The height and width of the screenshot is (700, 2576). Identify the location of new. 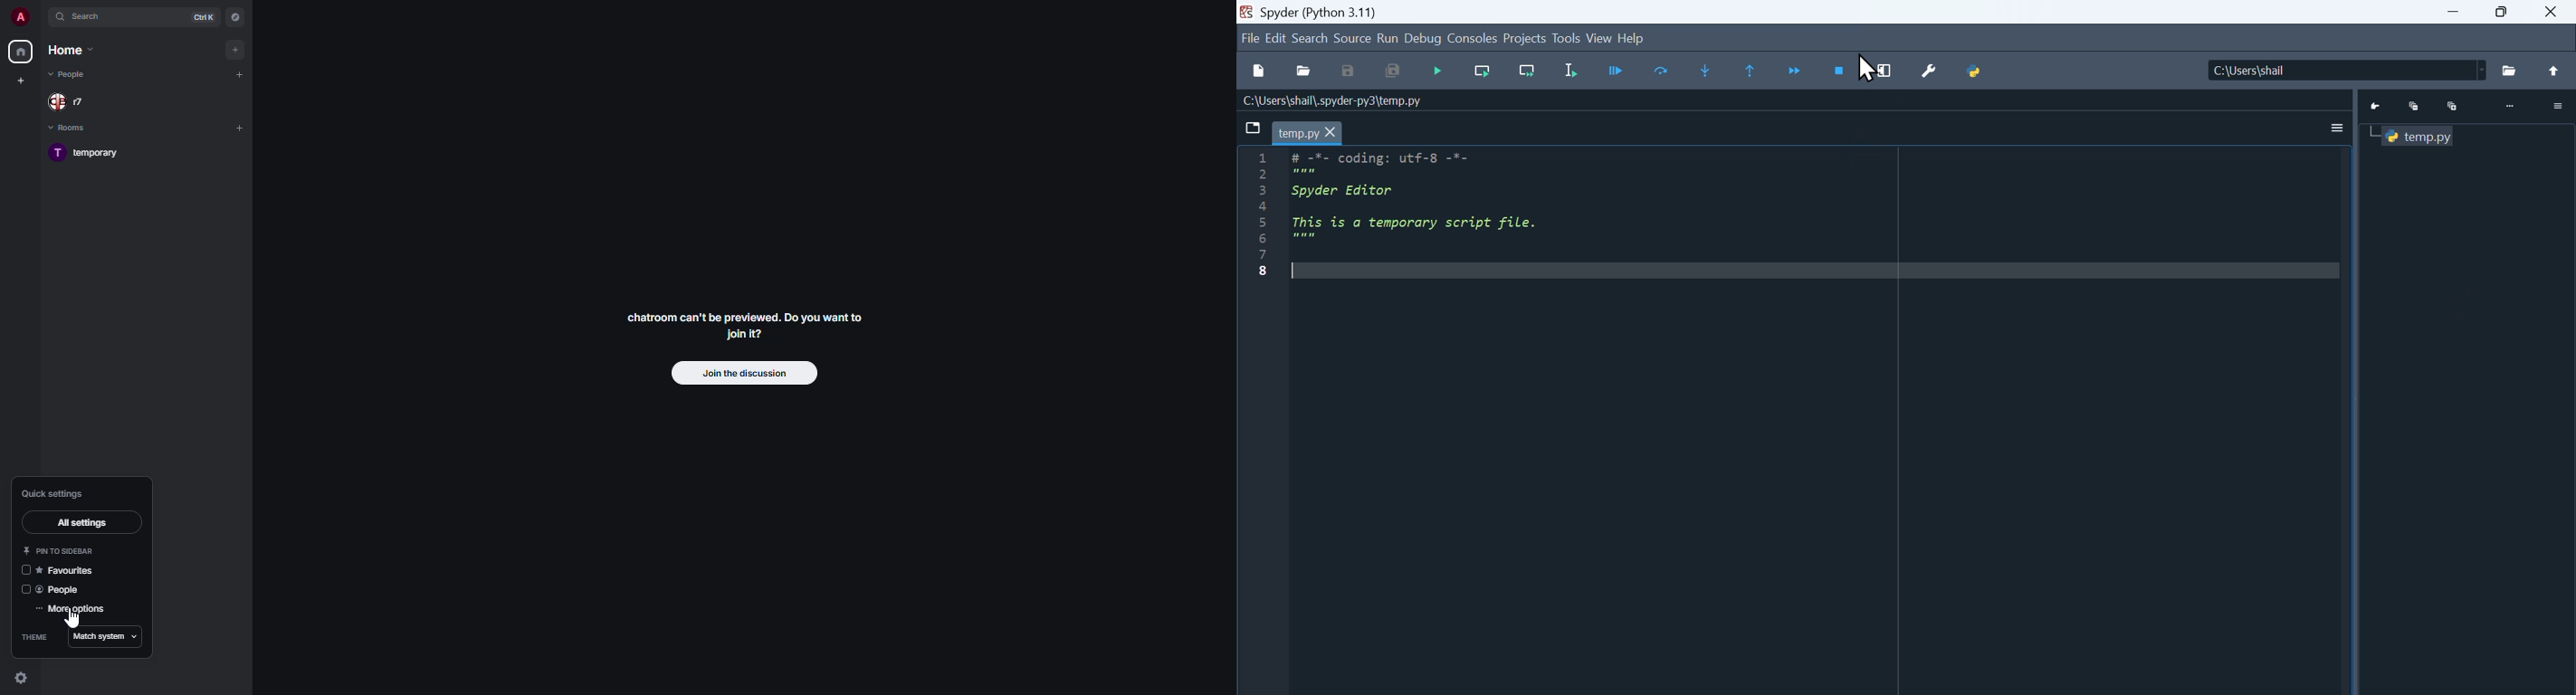
(1254, 70).